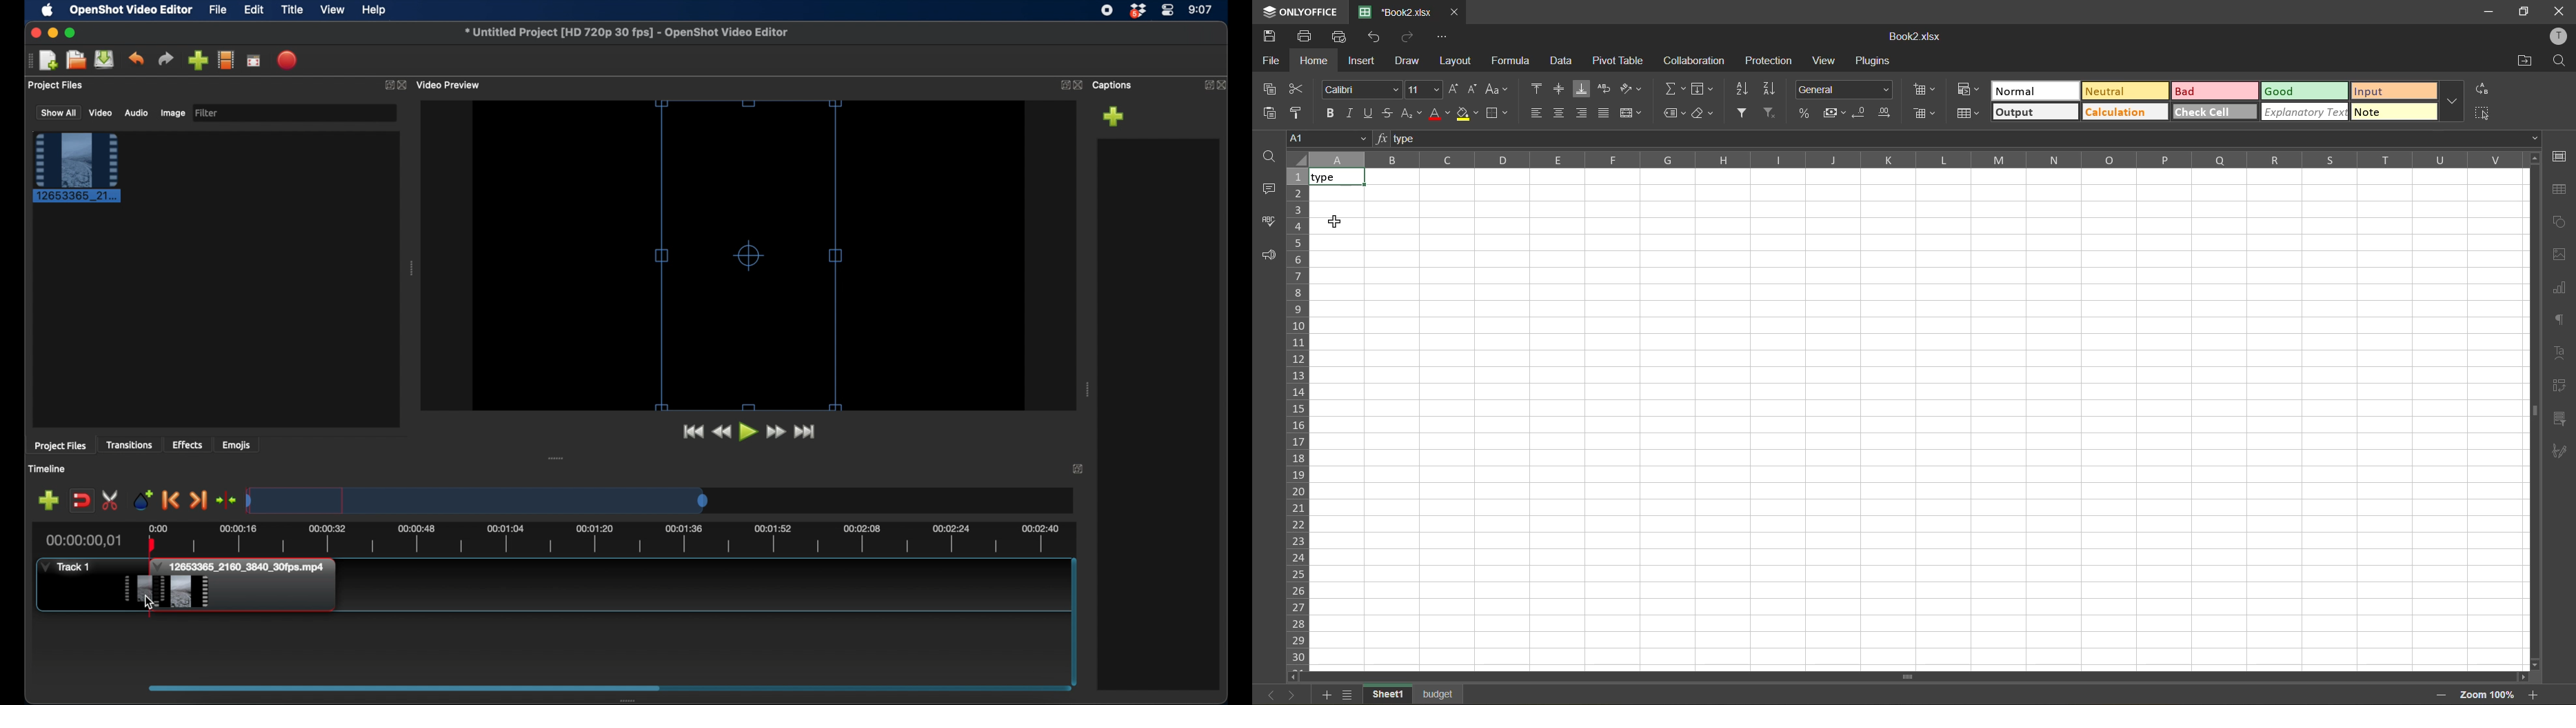 This screenshot has height=728, width=2576. What do you see at coordinates (1454, 61) in the screenshot?
I see `layout` at bounding box center [1454, 61].